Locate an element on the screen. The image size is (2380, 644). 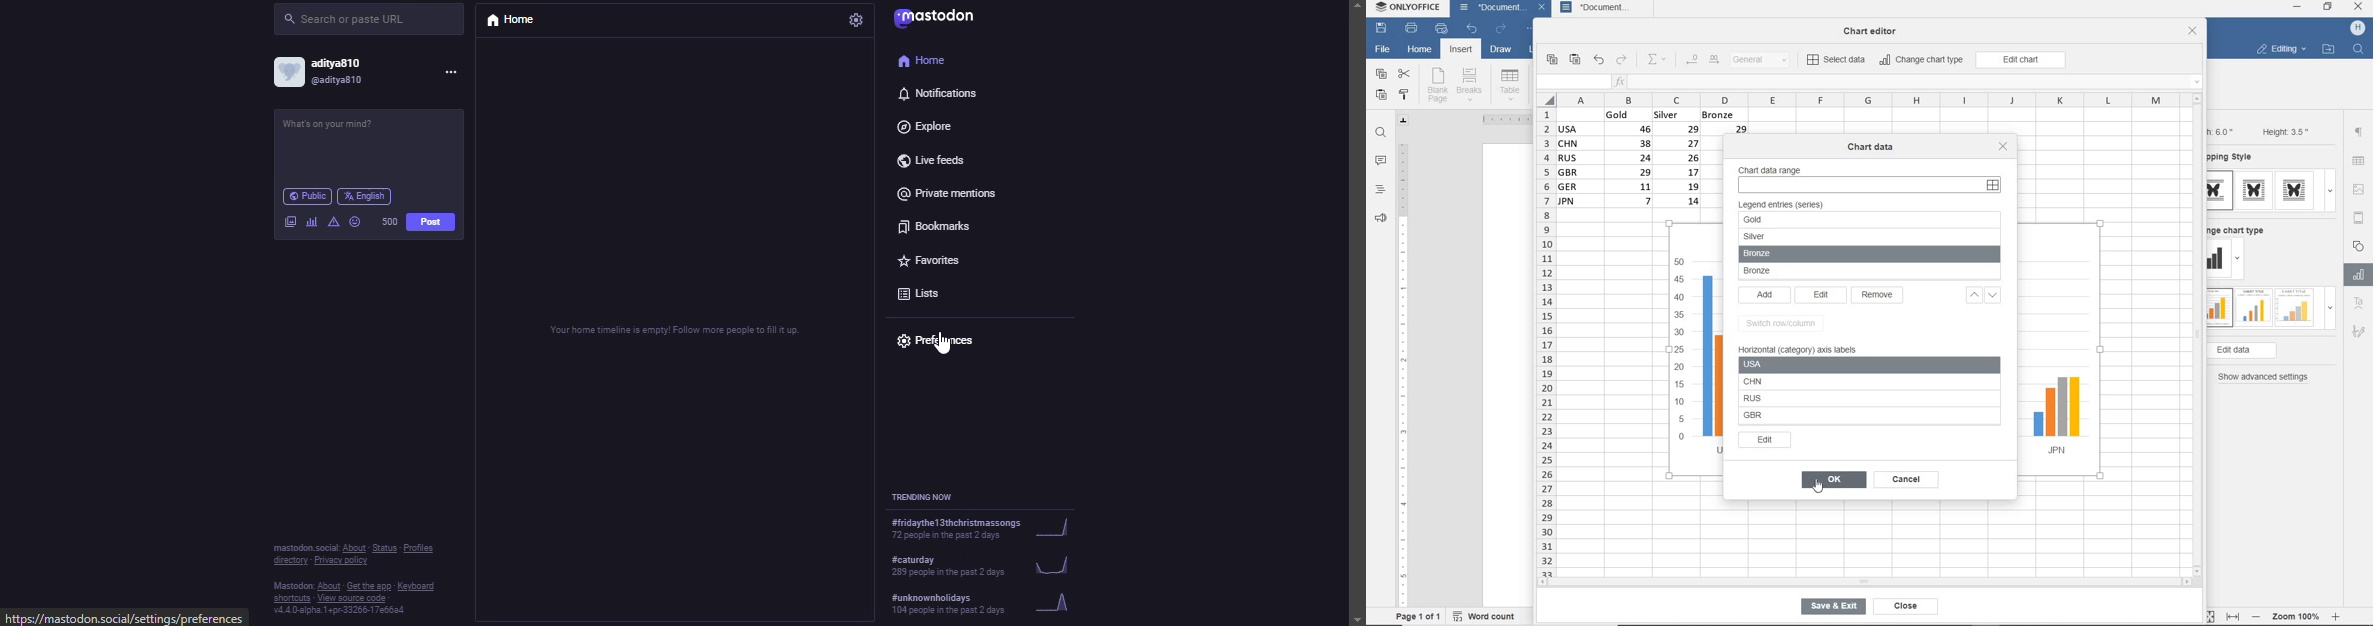
post is located at coordinates (347, 127).